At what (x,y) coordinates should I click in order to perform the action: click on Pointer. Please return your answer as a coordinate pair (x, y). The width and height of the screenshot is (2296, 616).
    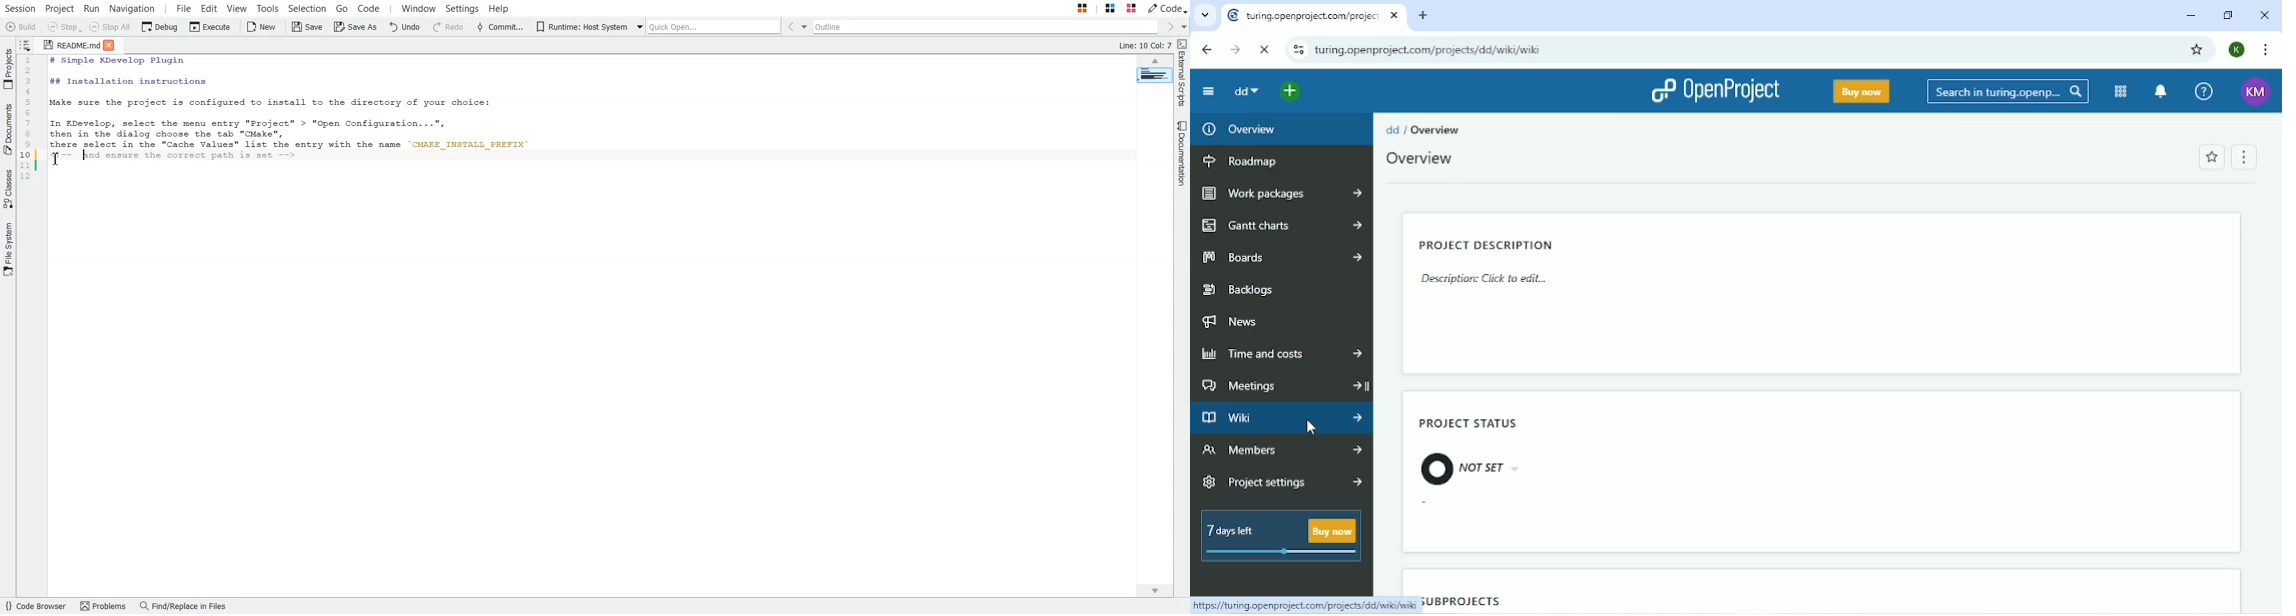
    Looking at the image, I should click on (53, 161).